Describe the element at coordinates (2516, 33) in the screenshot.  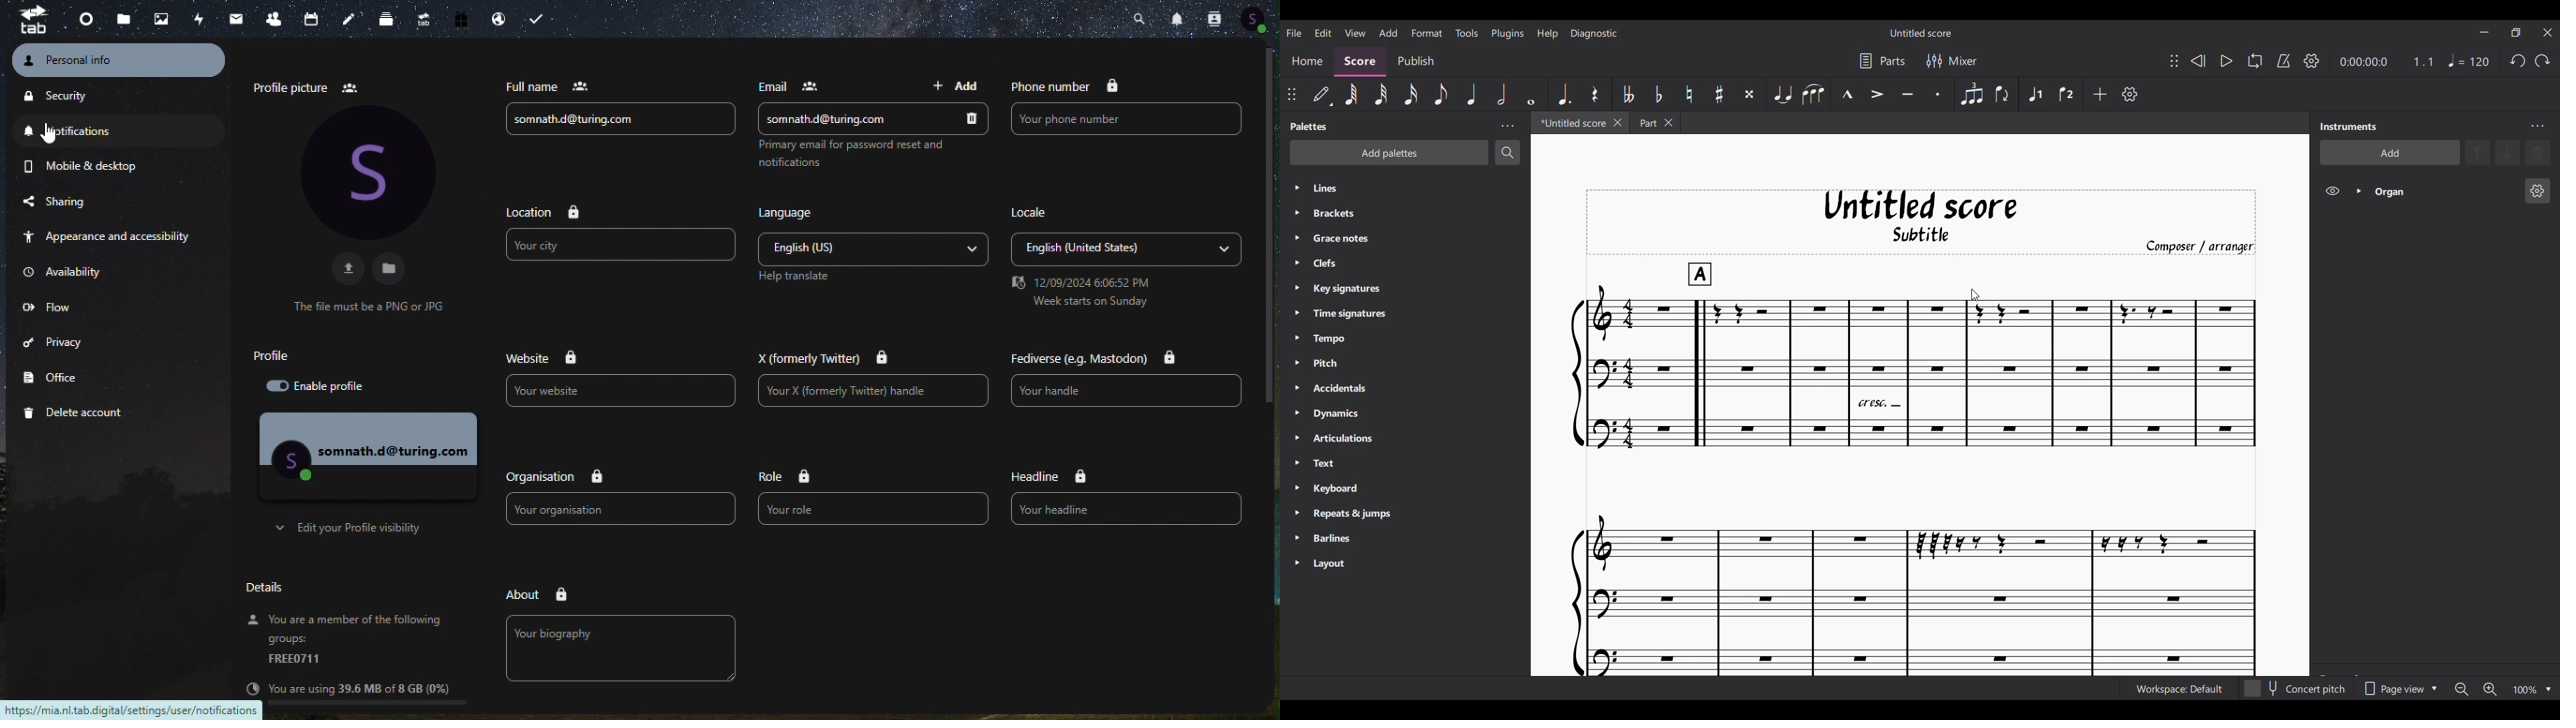
I see `Show interface in smaller tab` at that location.